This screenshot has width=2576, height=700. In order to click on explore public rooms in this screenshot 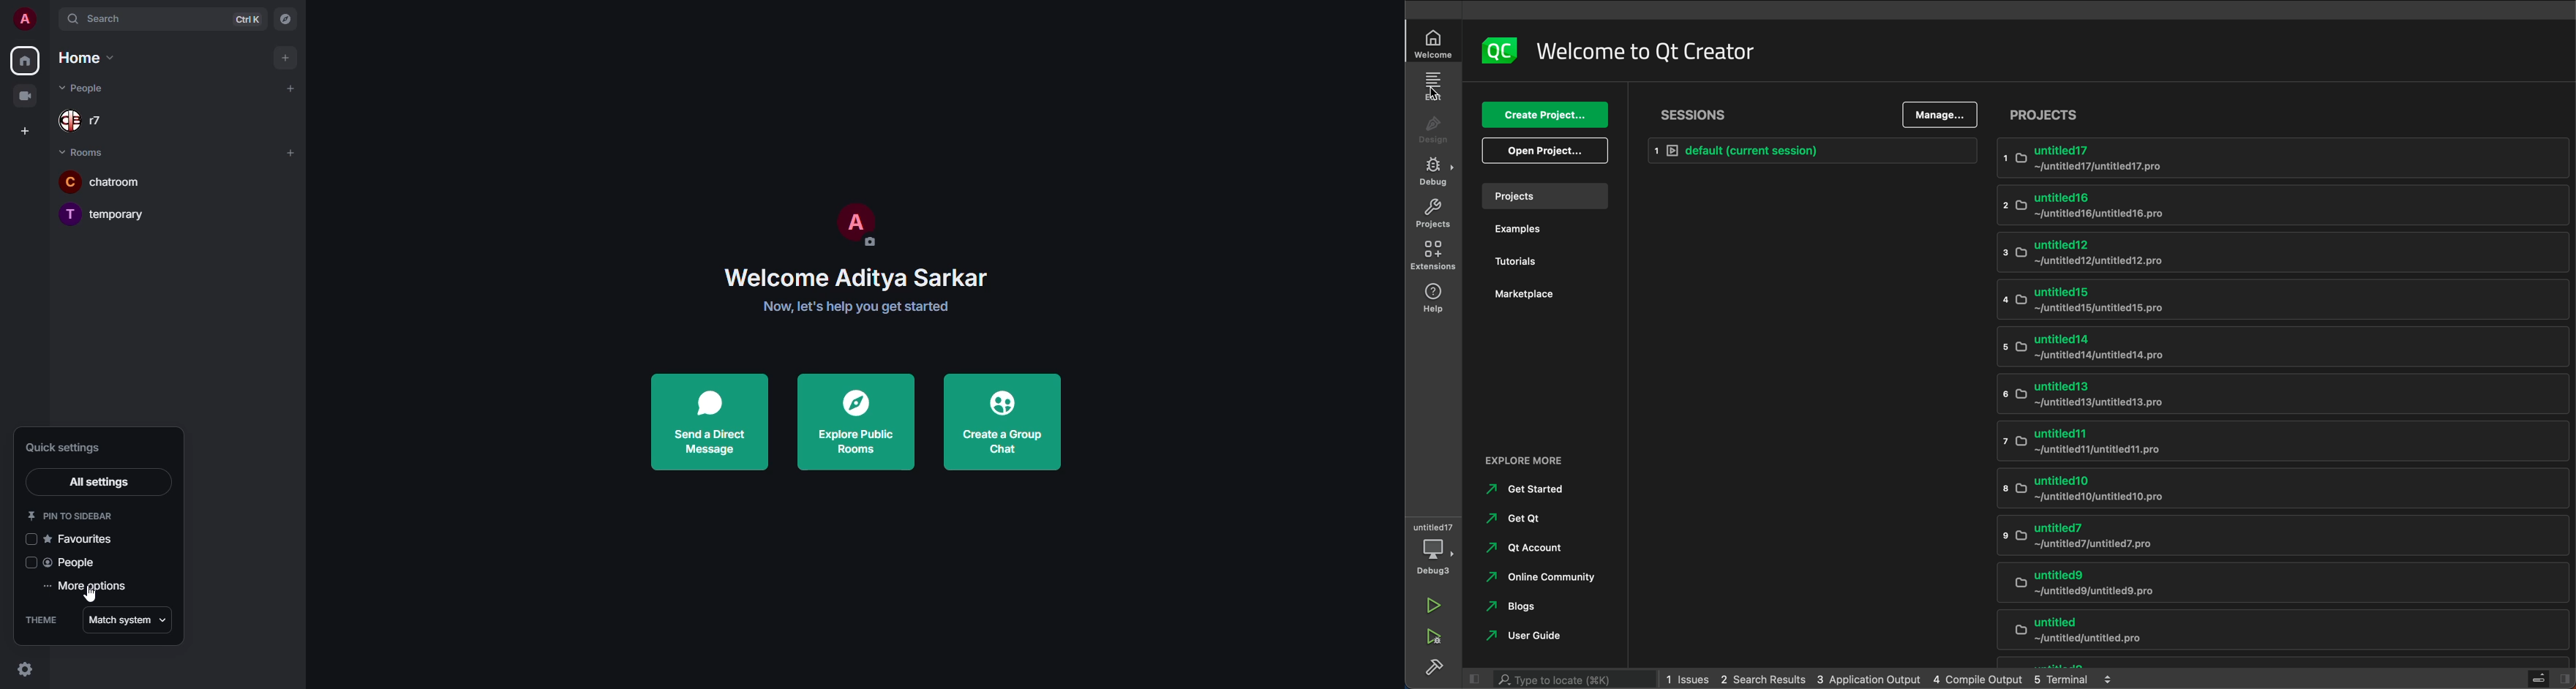, I will do `click(854, 422)`.